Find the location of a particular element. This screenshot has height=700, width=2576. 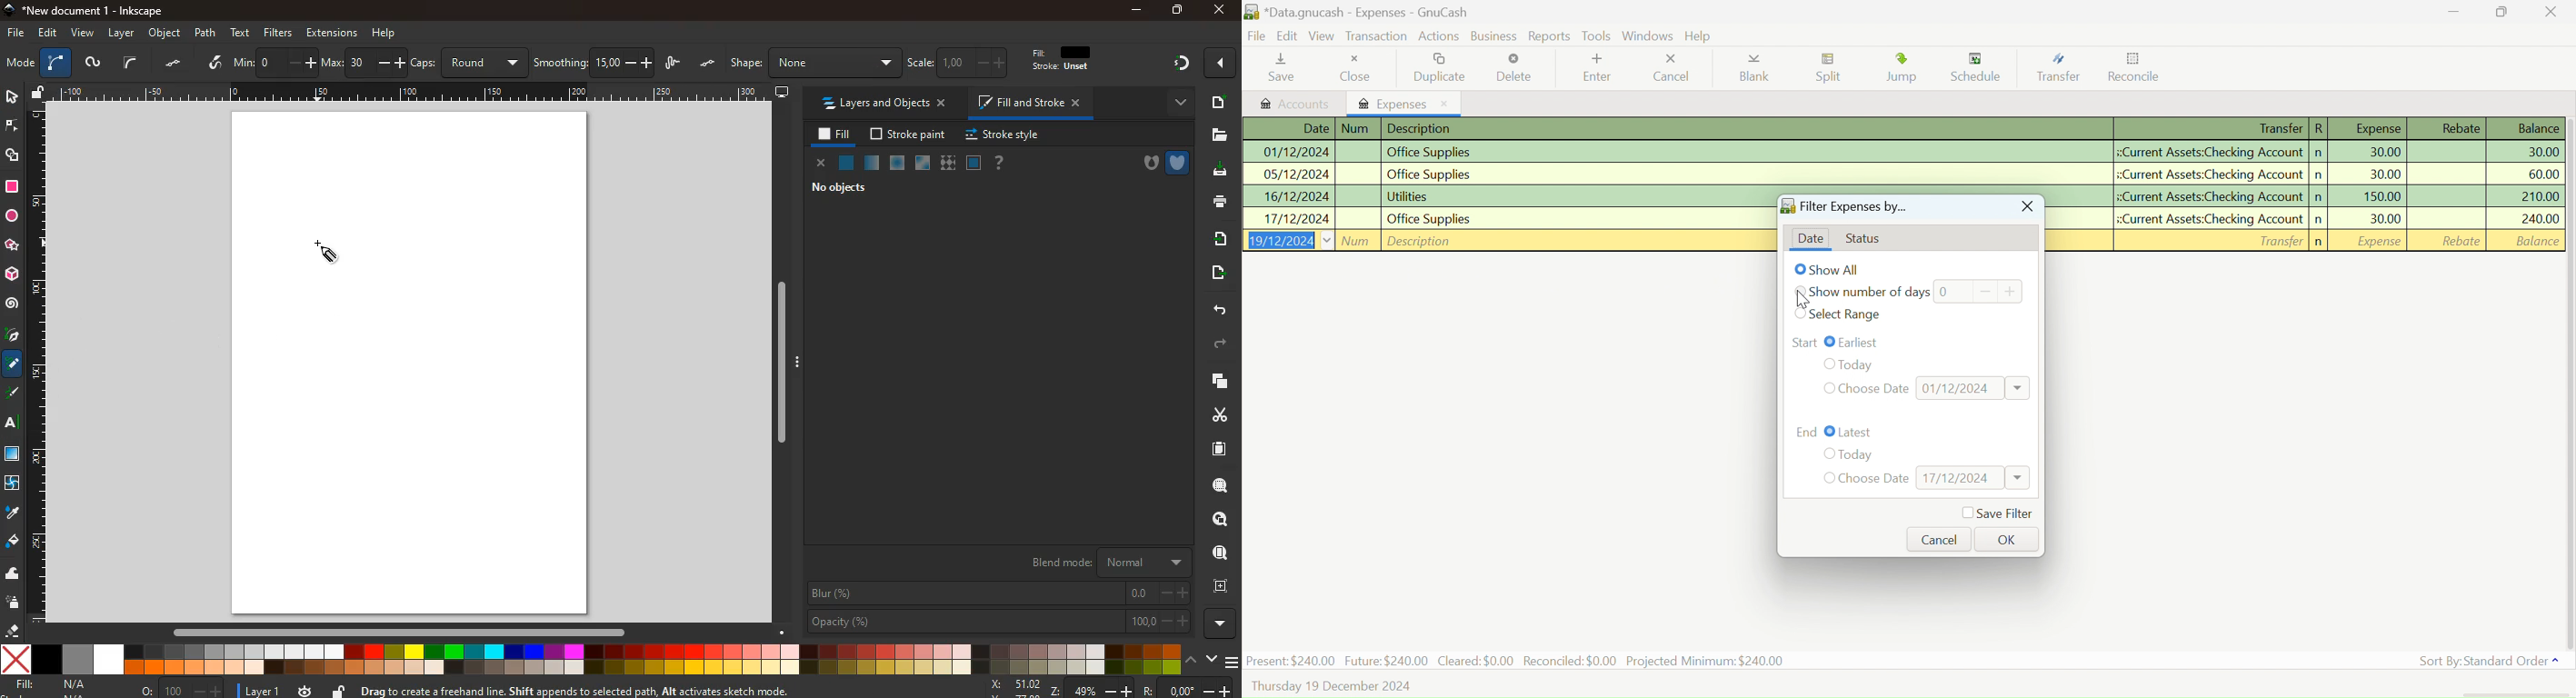

Earliest is located at coordinates (1864, 341).